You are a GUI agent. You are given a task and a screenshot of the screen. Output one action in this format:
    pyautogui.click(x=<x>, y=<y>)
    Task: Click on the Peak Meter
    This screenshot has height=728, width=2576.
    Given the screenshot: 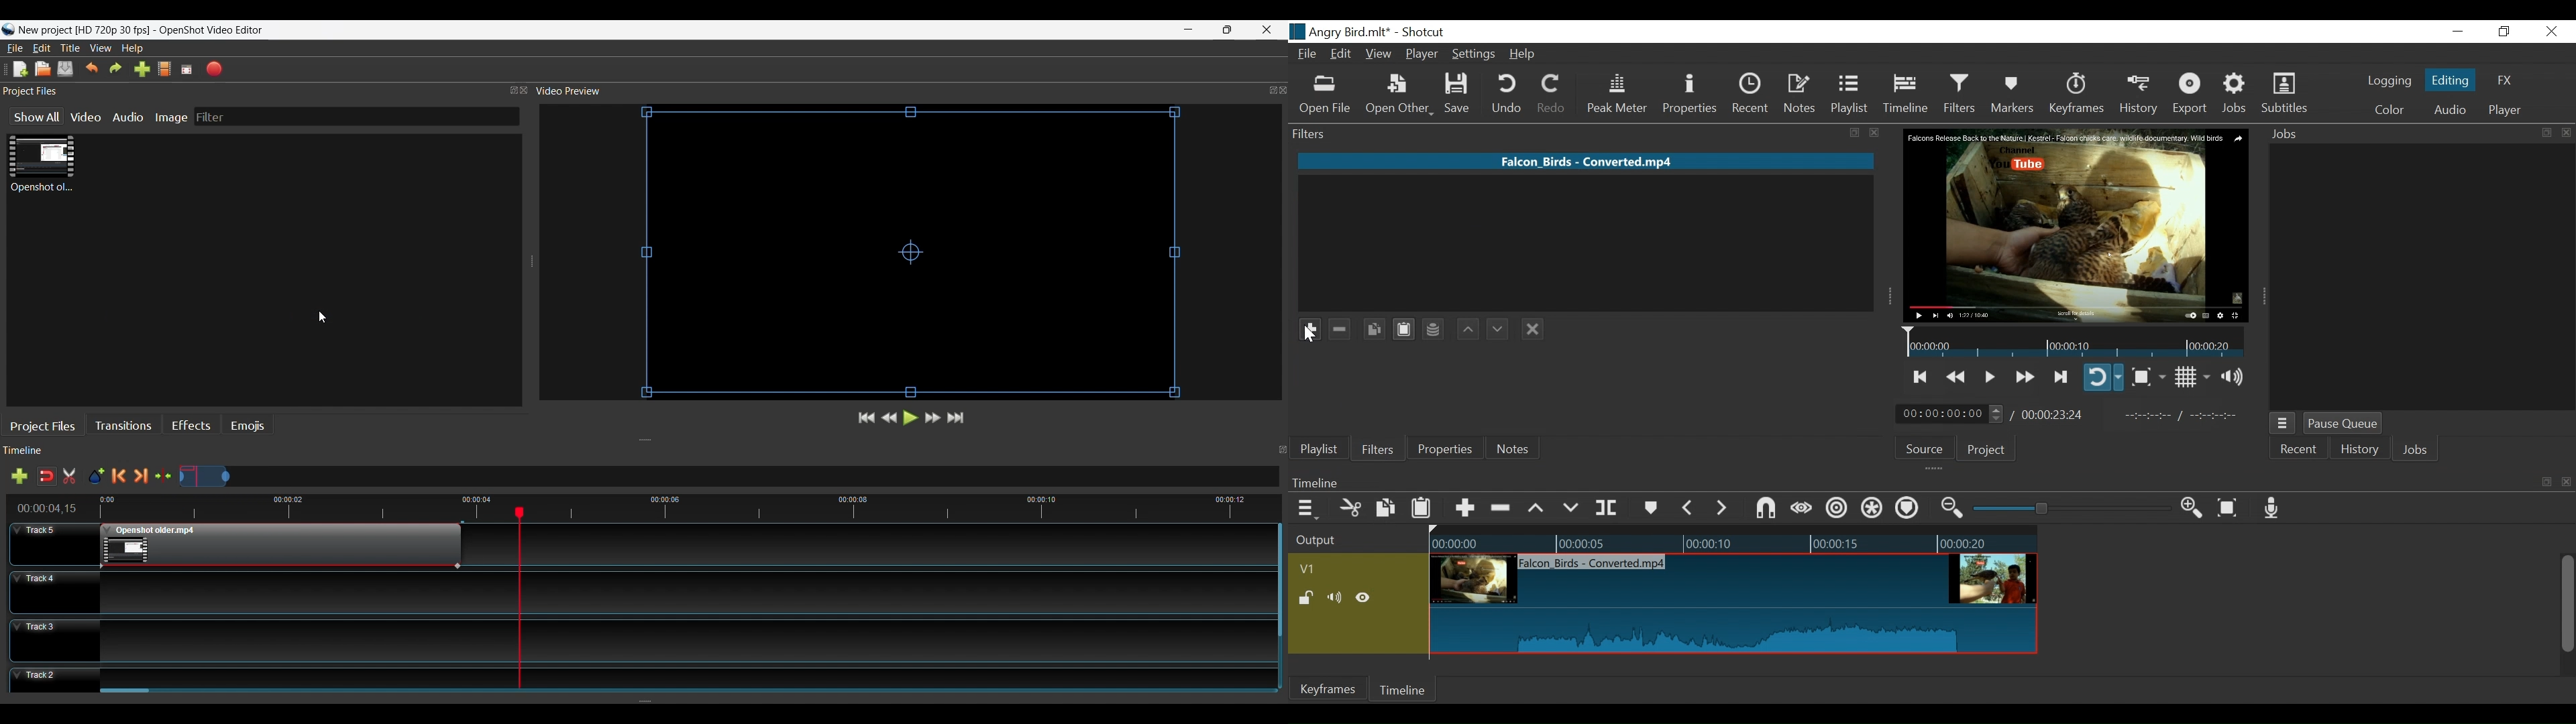 What is the action you would take?
    pyautogui.click(x=1620, y=95)
    